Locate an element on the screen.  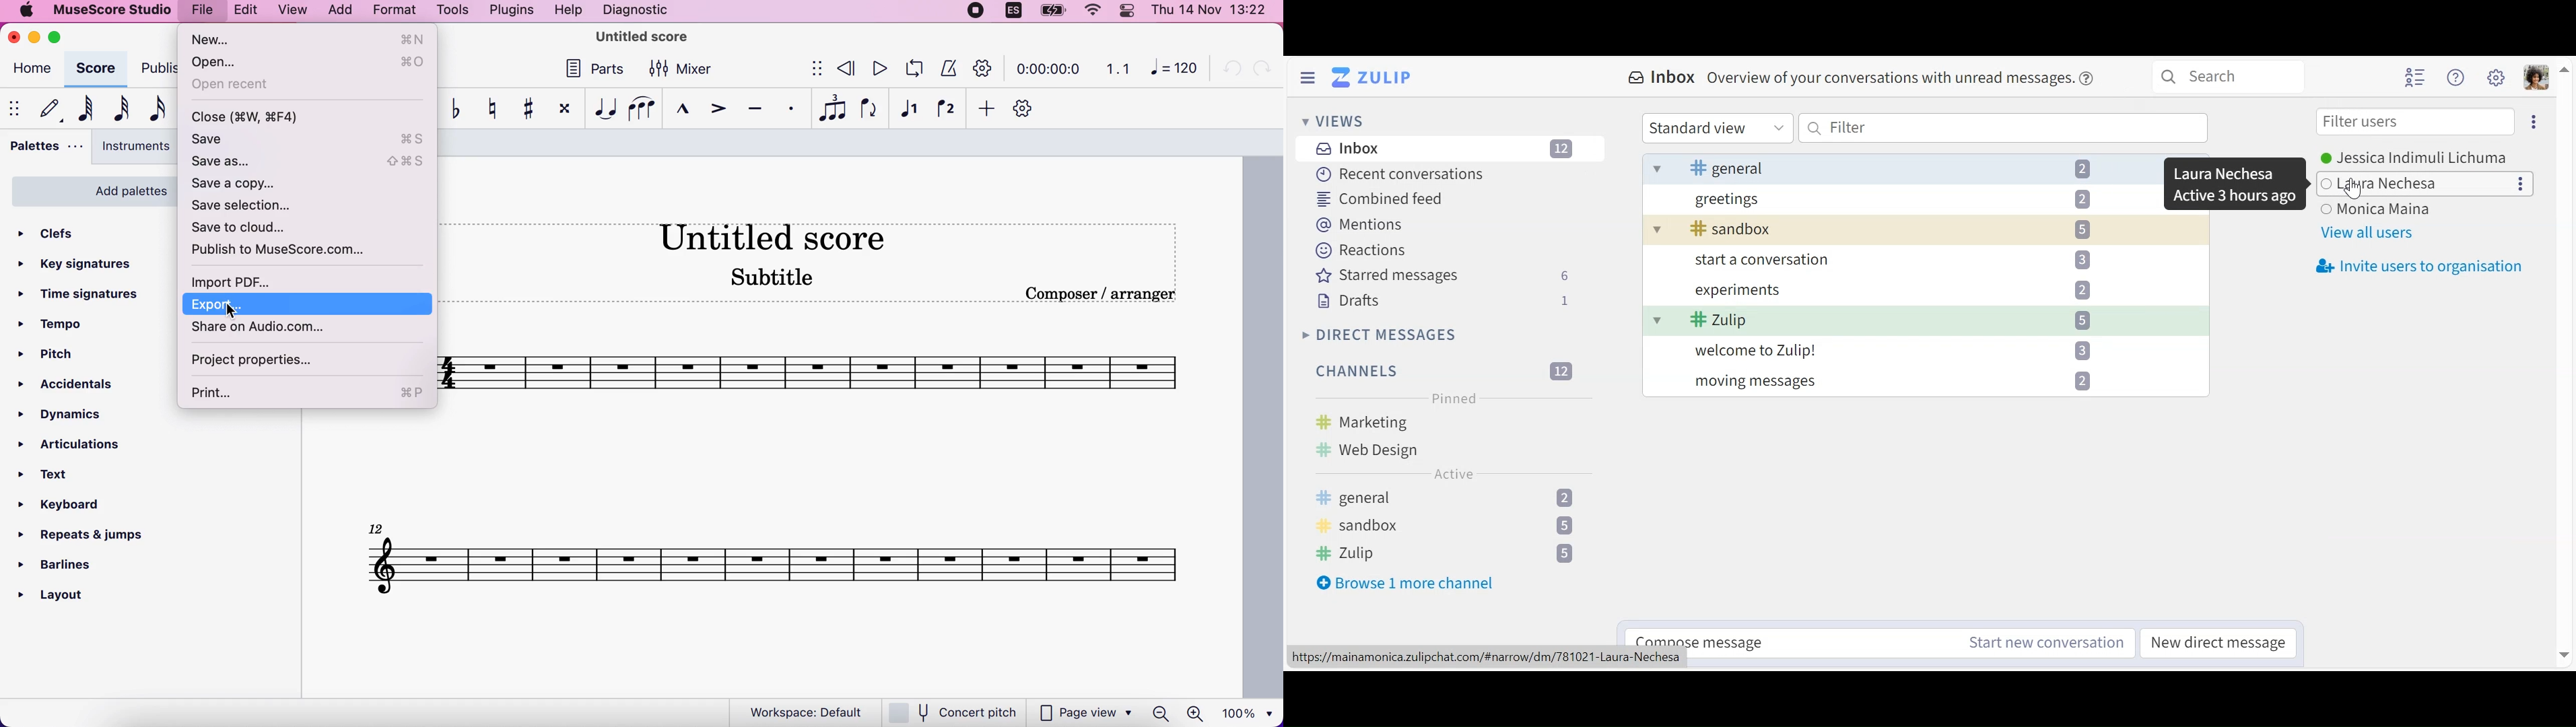
Views is located at coordinates (1335, 123).